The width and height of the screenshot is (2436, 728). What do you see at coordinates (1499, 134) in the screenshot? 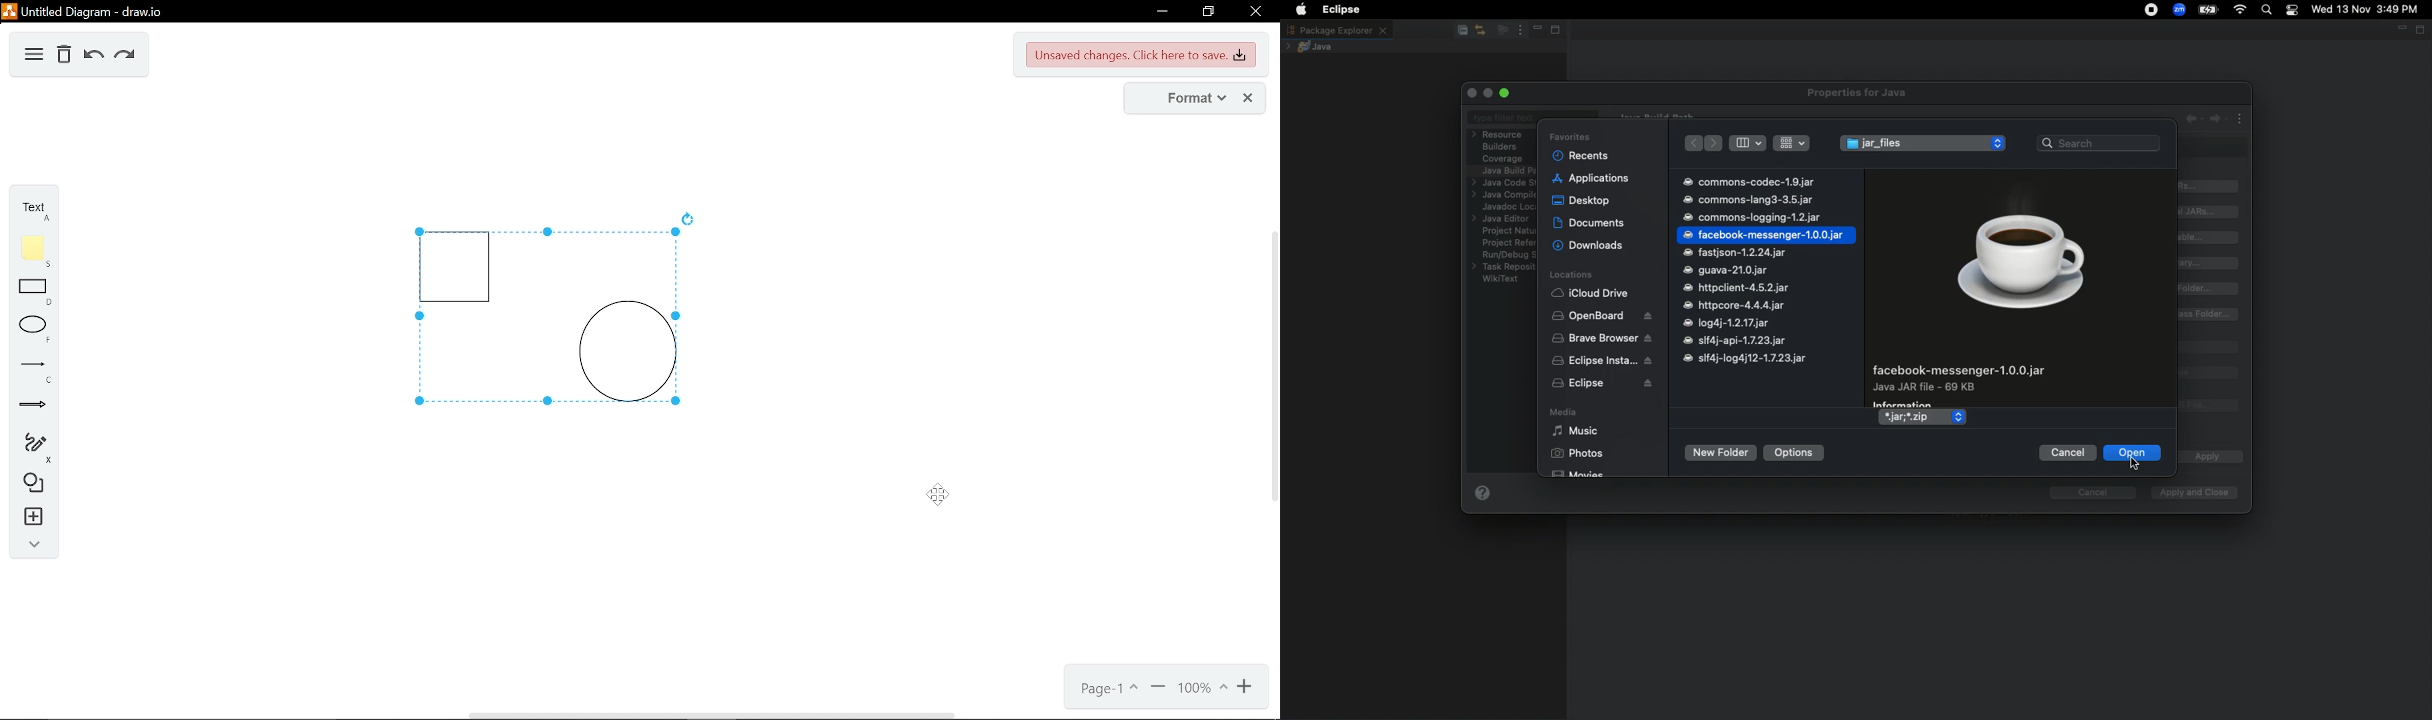
I see `Resource` at bounding box center [1499, 134].